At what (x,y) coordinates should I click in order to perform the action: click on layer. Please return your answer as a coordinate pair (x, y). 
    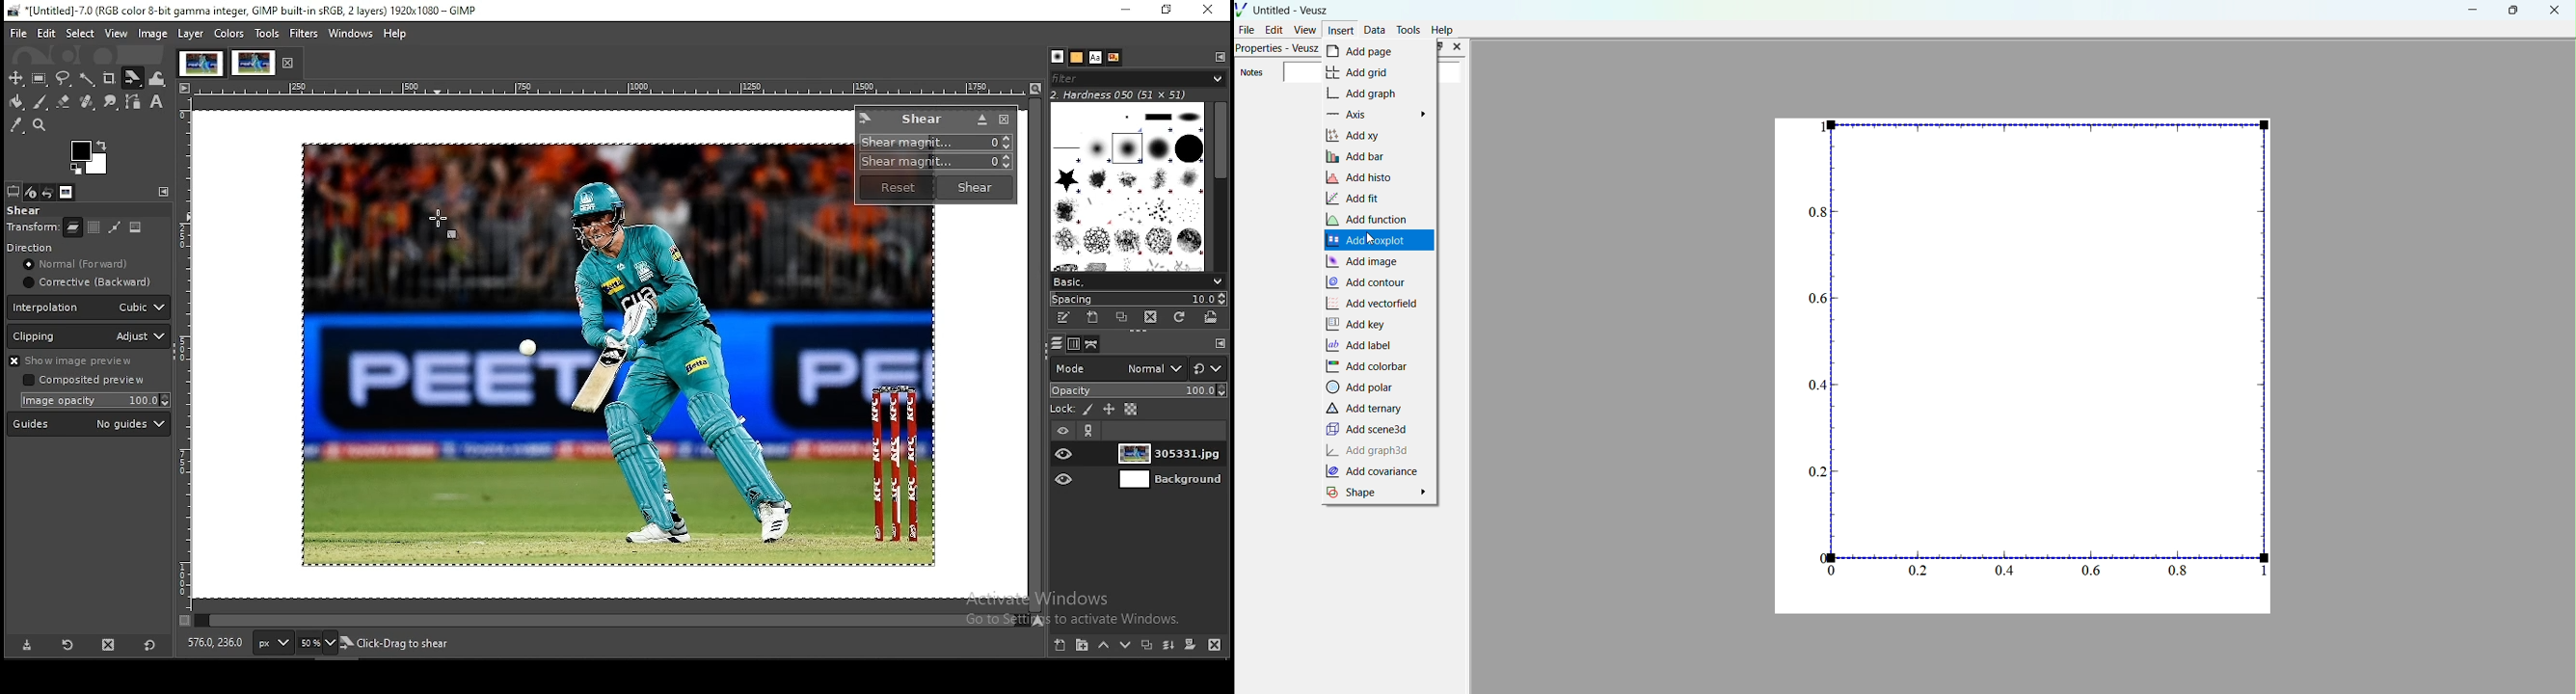
    Looking at the image, I should click on (190, 34).